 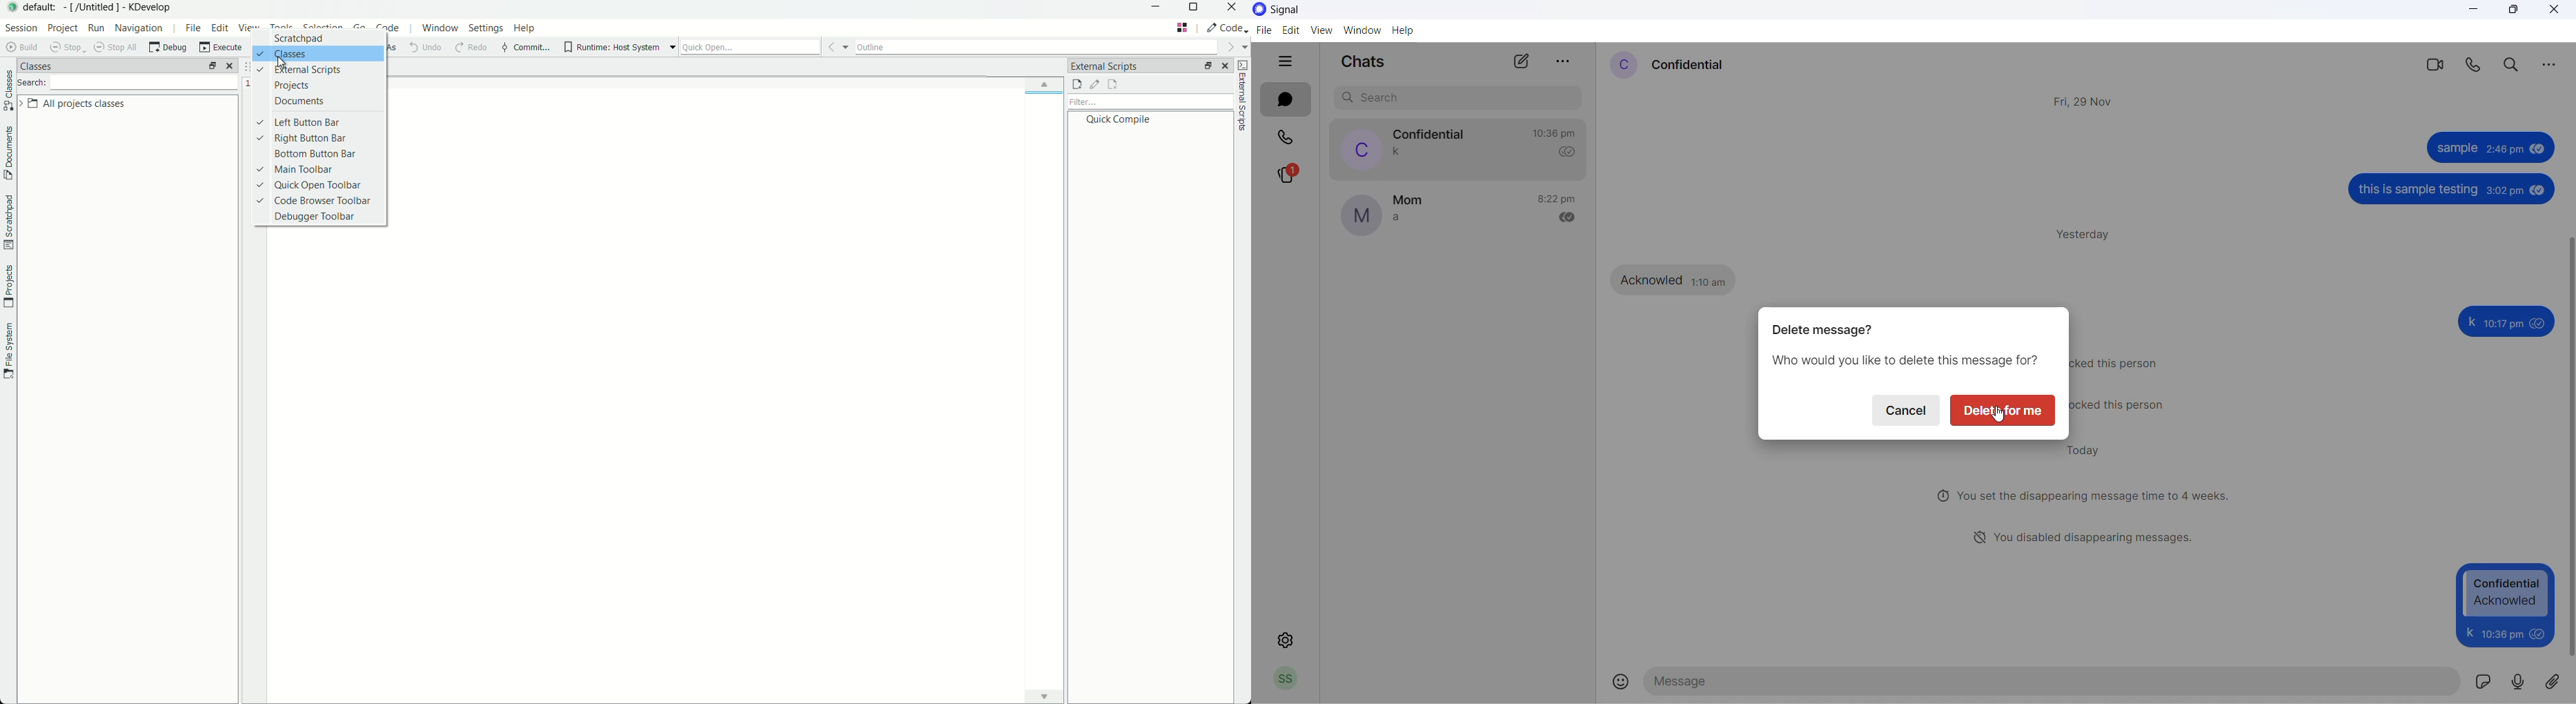 What do you see at coordinates (1290, 62) in the screenshot?
I see `hide tabs` at bounding box center [1290, 62].